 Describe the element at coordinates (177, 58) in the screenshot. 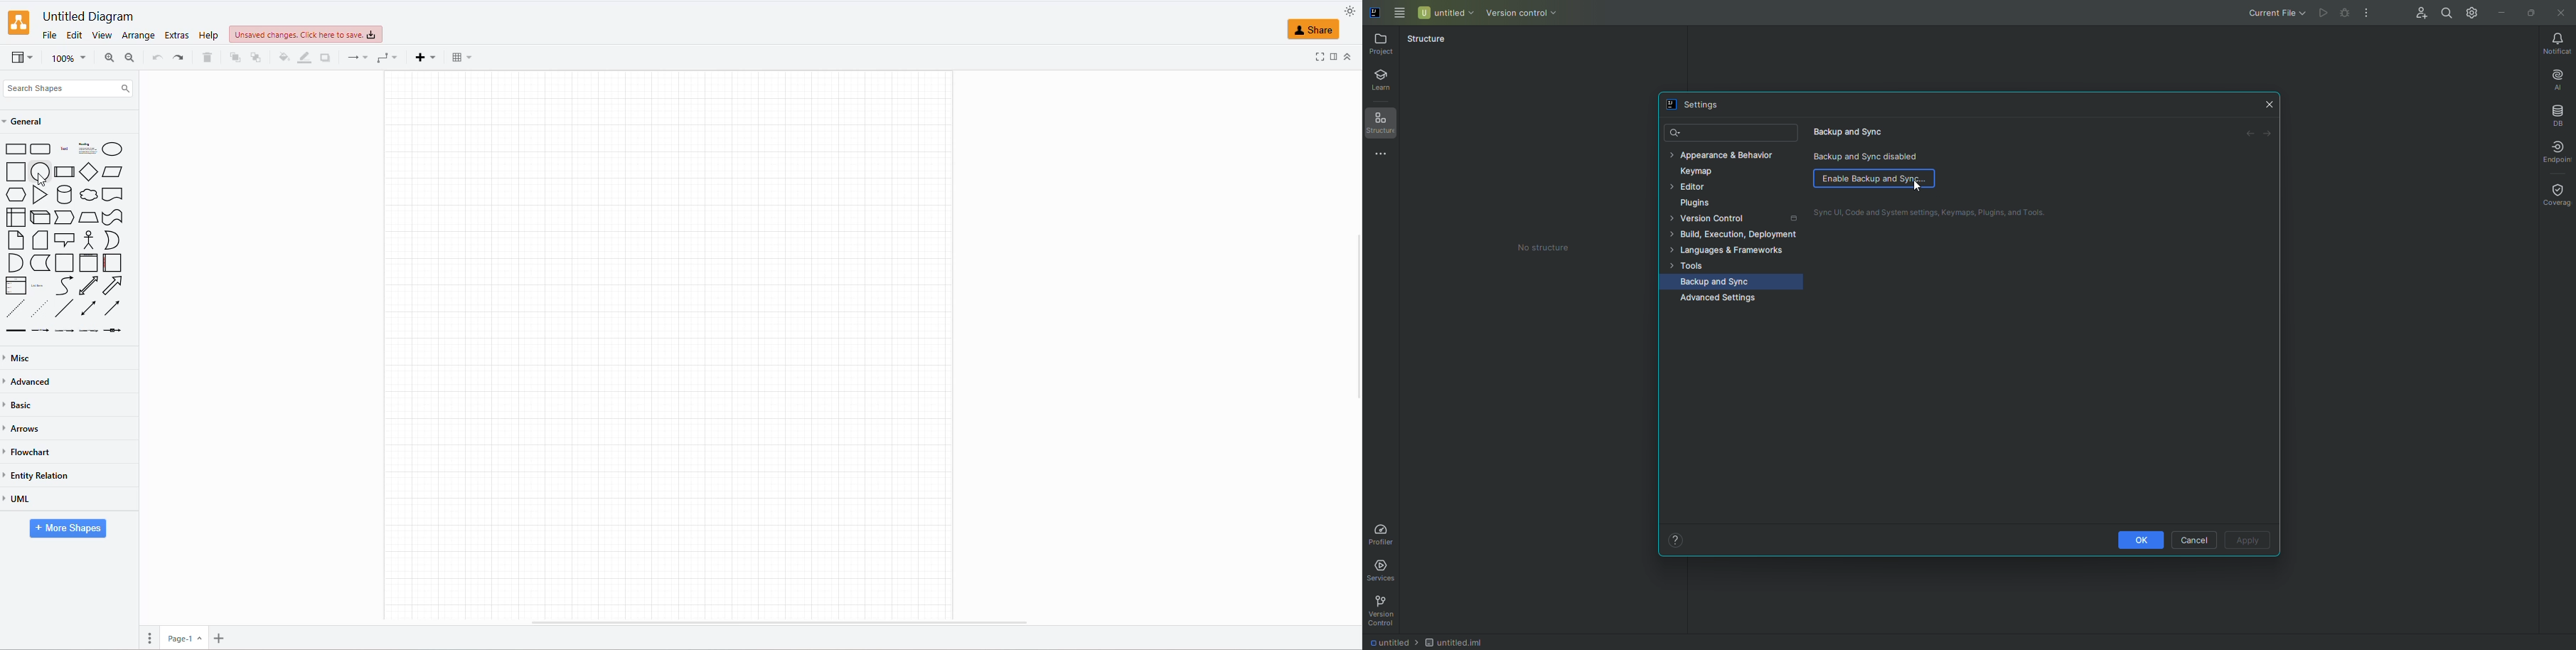

I see `REDO` at that location.